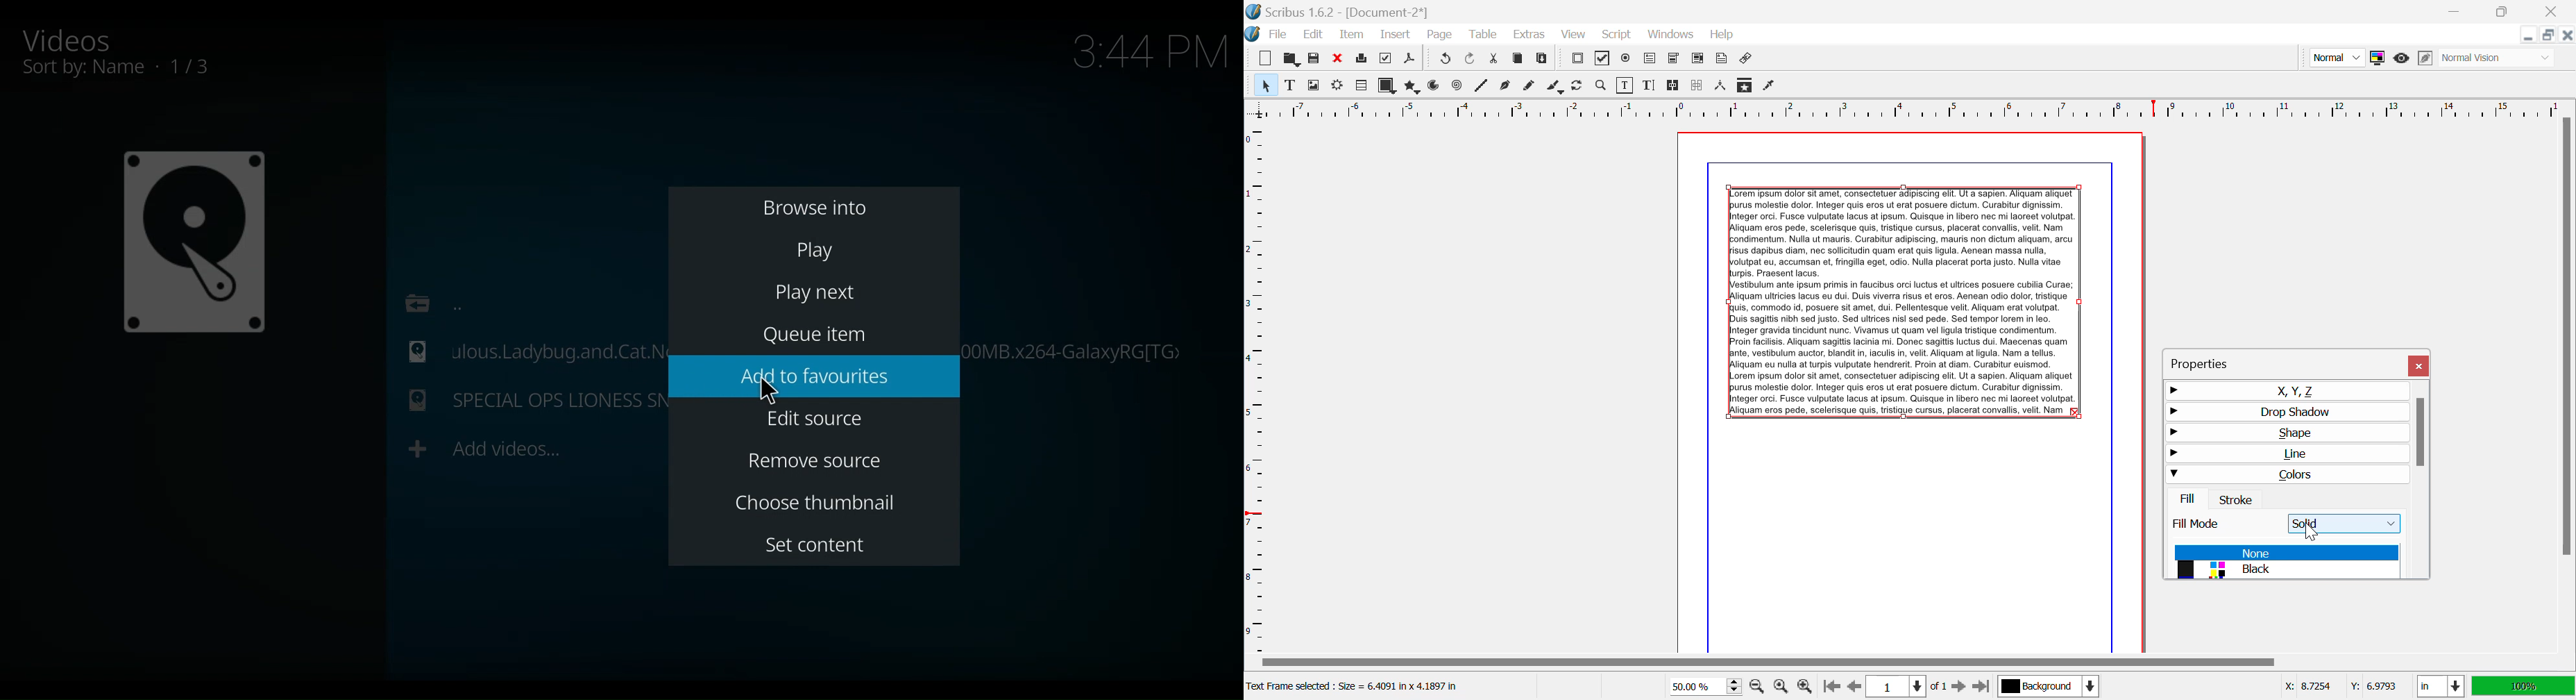 The image size is (2576, 700). Describe the element at coordinates (1649, 85) in the screenshot. I see `Edit Text with Story Editor` at that location.